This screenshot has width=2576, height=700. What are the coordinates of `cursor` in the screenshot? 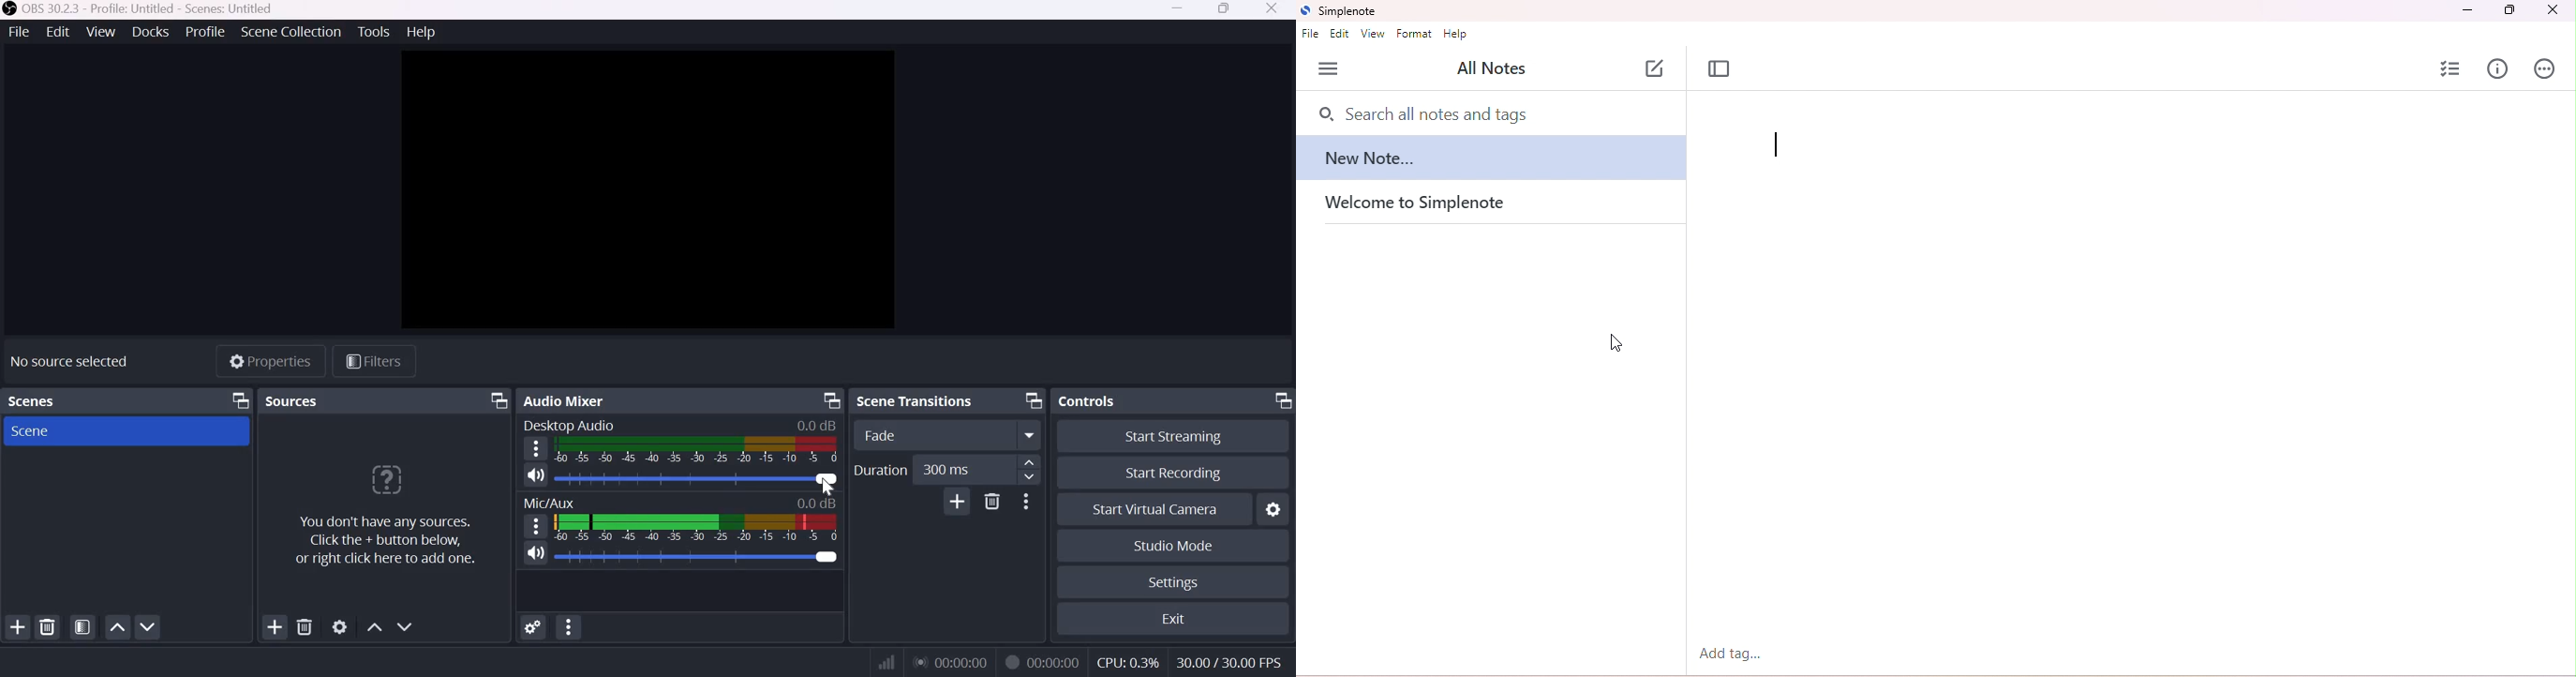 It's located at (834, 488).